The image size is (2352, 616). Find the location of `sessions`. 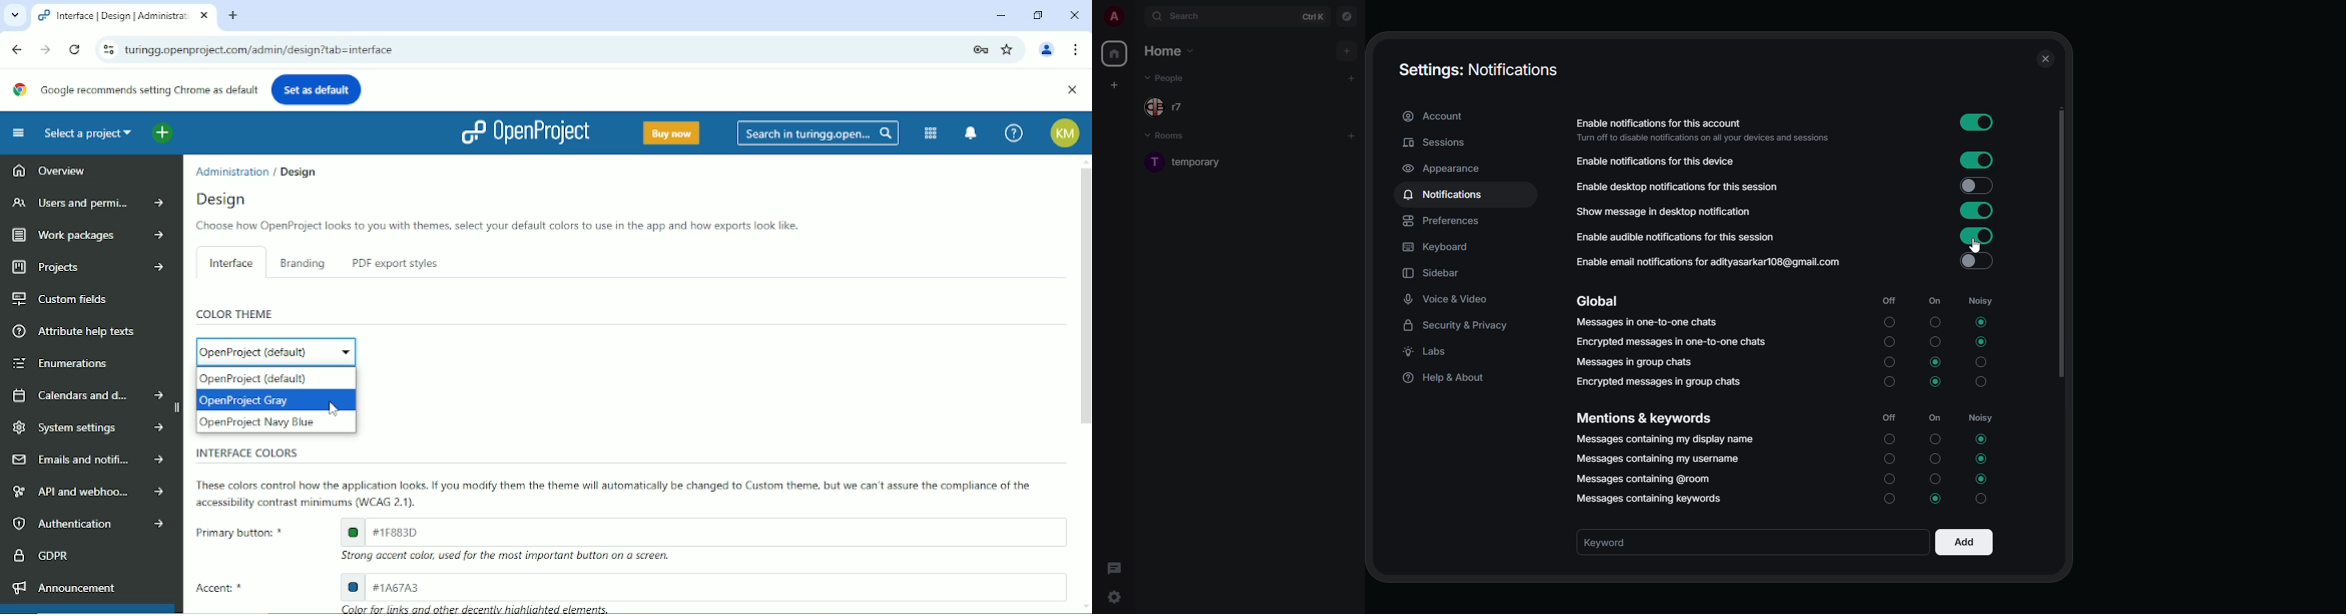

sessions is located at coordinates (1437, 142).